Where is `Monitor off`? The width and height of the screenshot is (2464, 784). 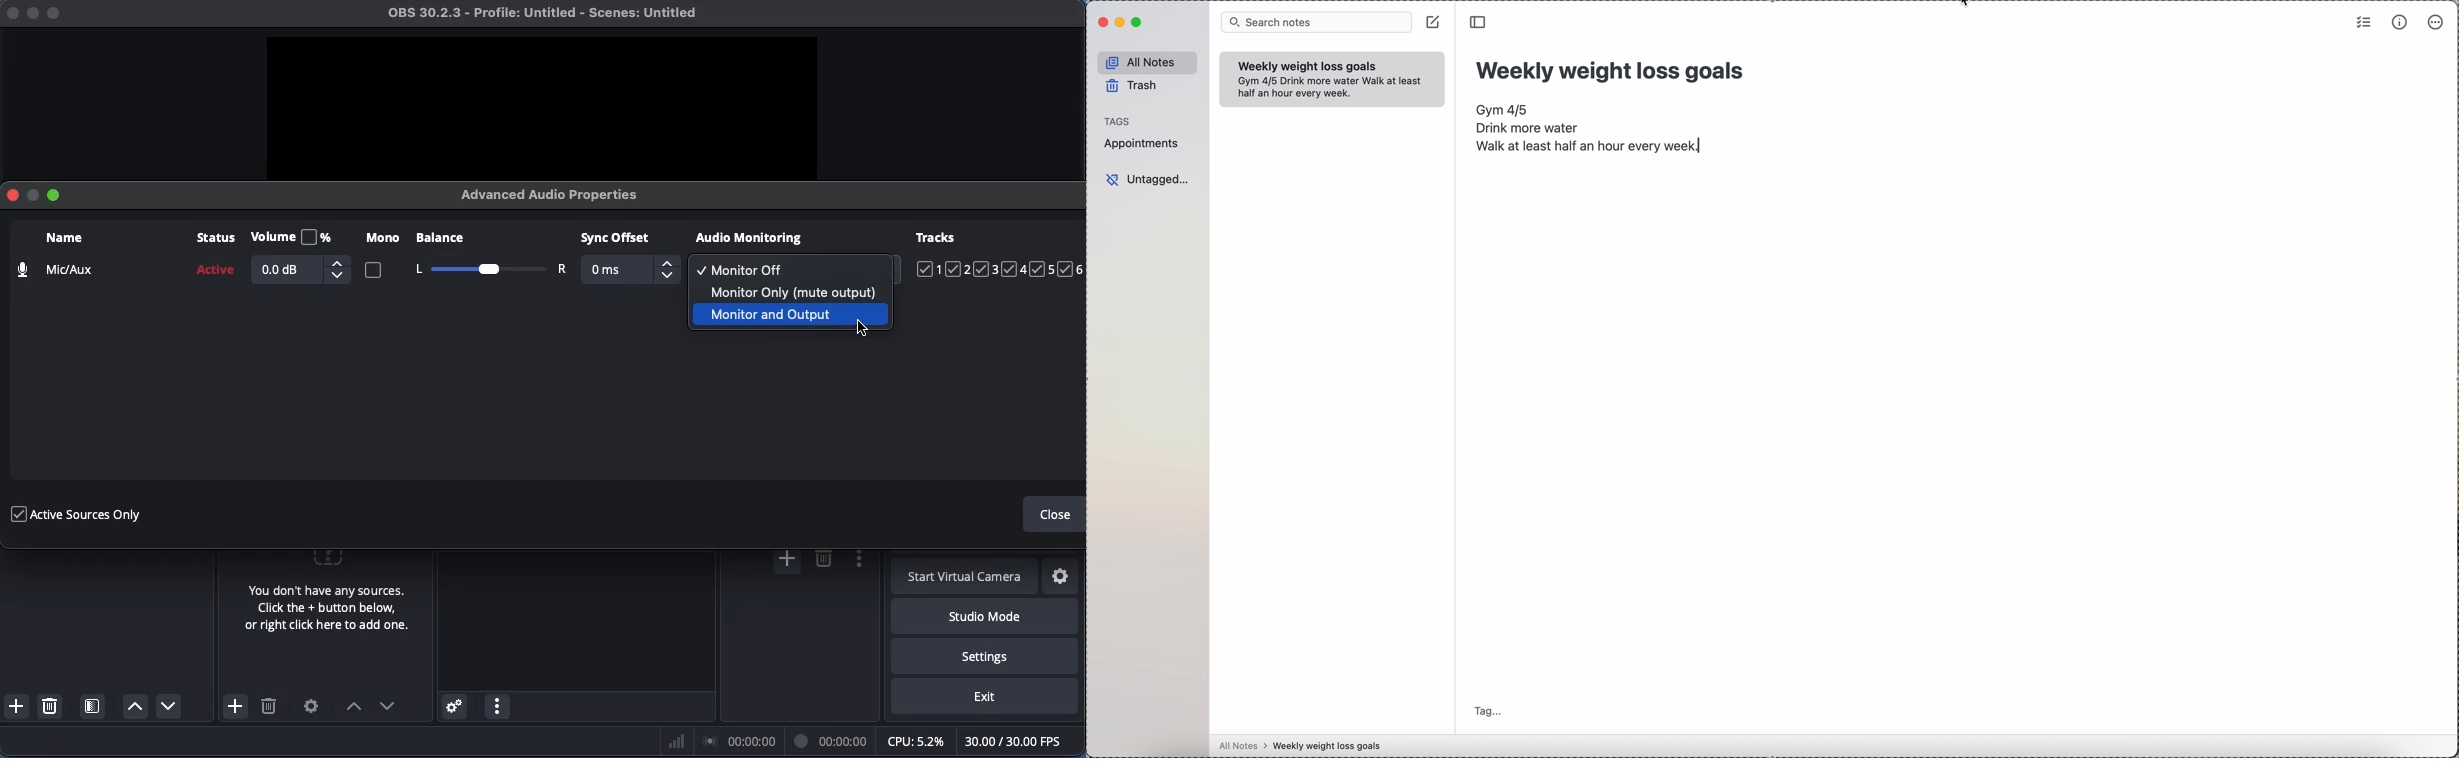 Monitor off is located at coordinates (741, 269).